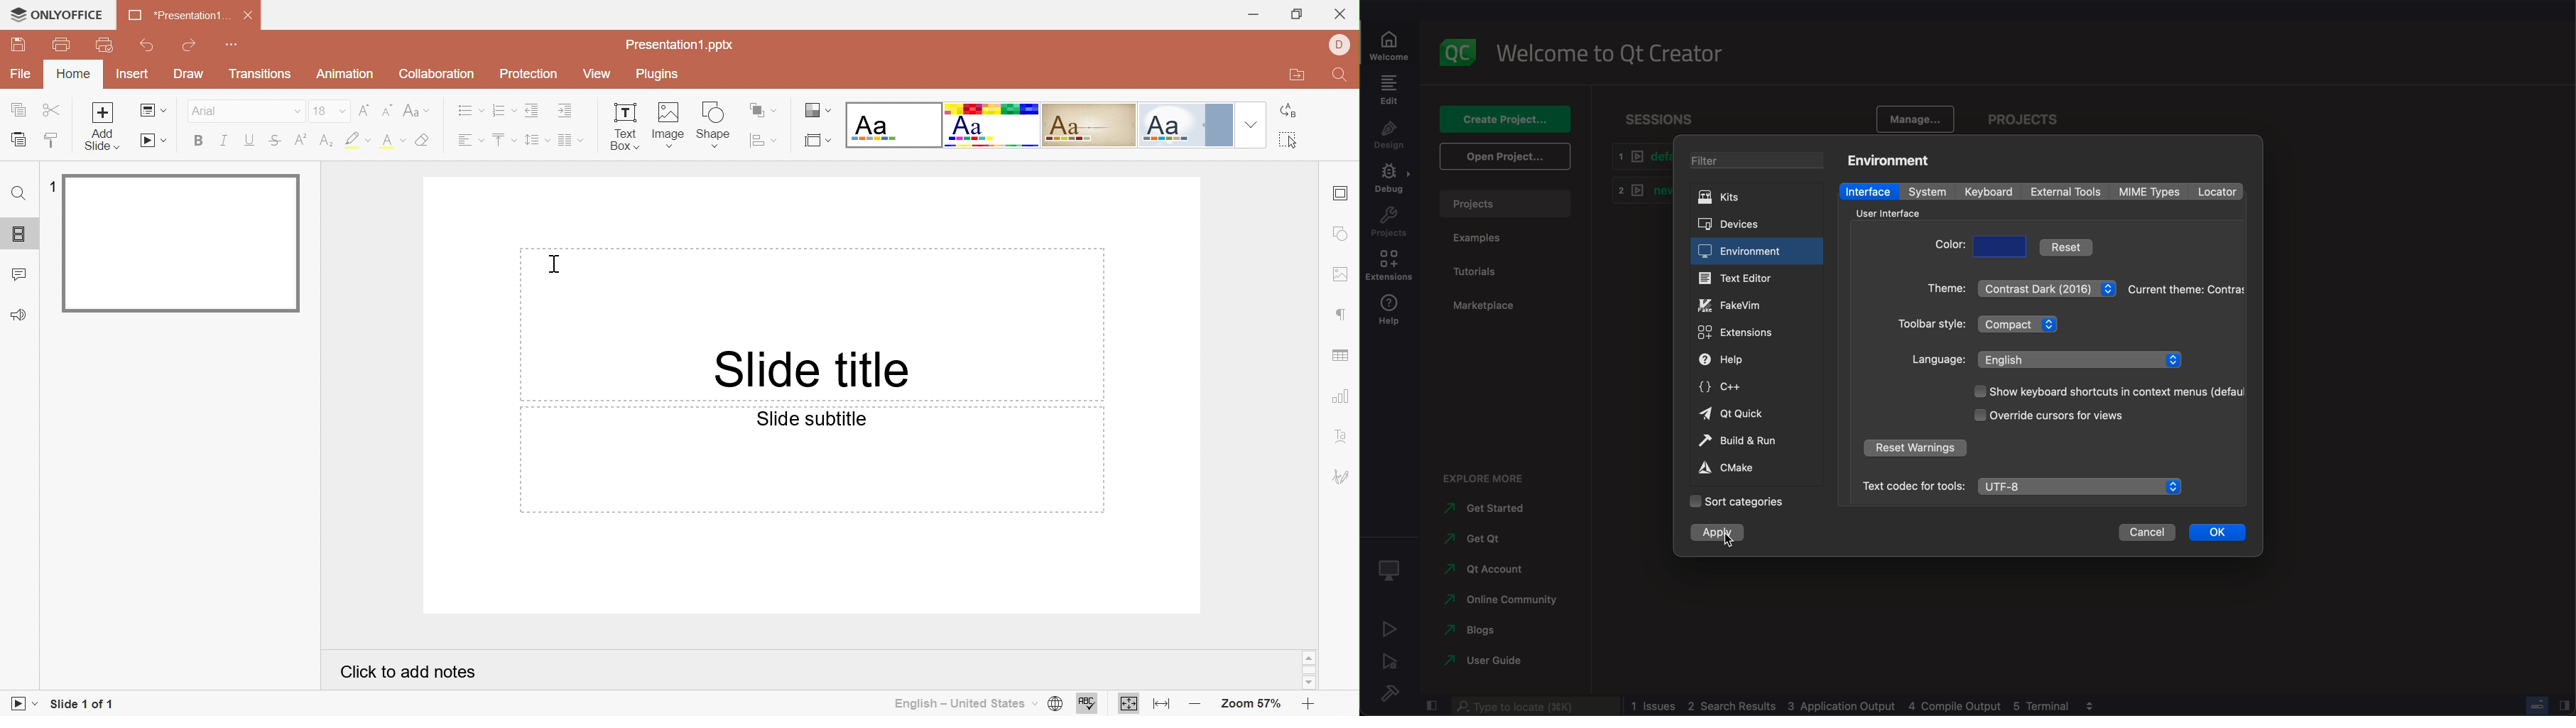  I want to click on show context menu, so click(2109, 392).